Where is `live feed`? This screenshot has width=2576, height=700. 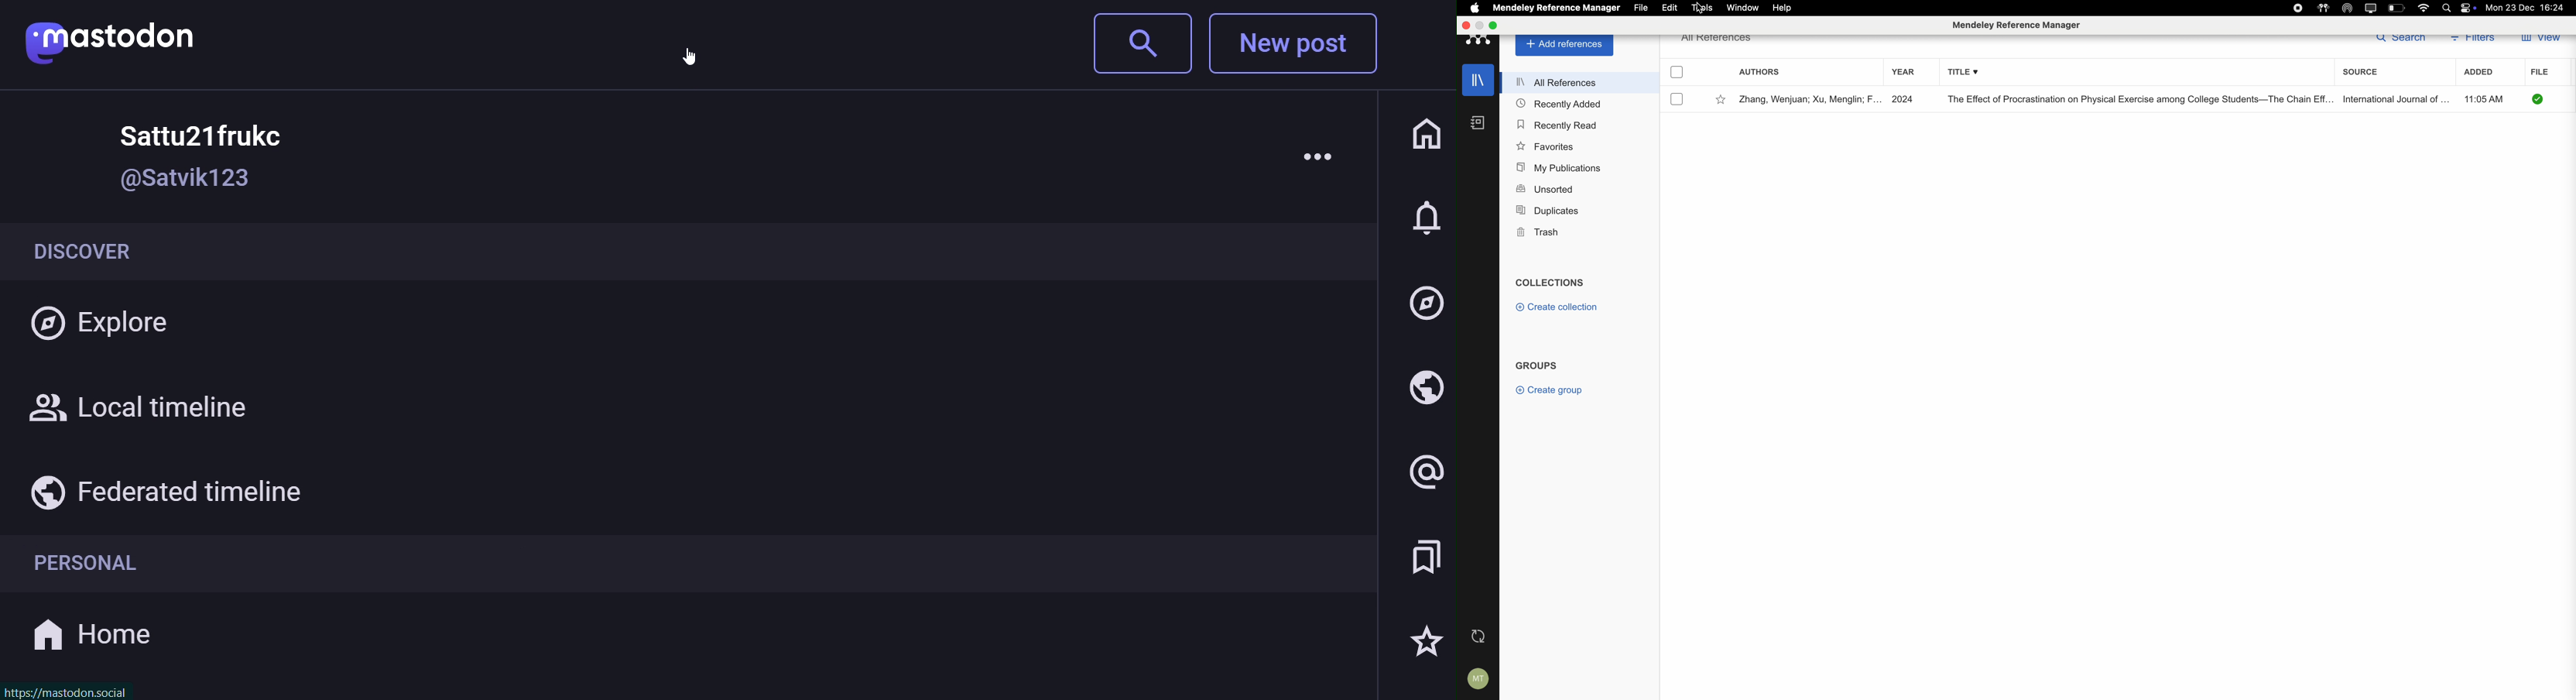 live feed is located at coordinates (1423, 390).